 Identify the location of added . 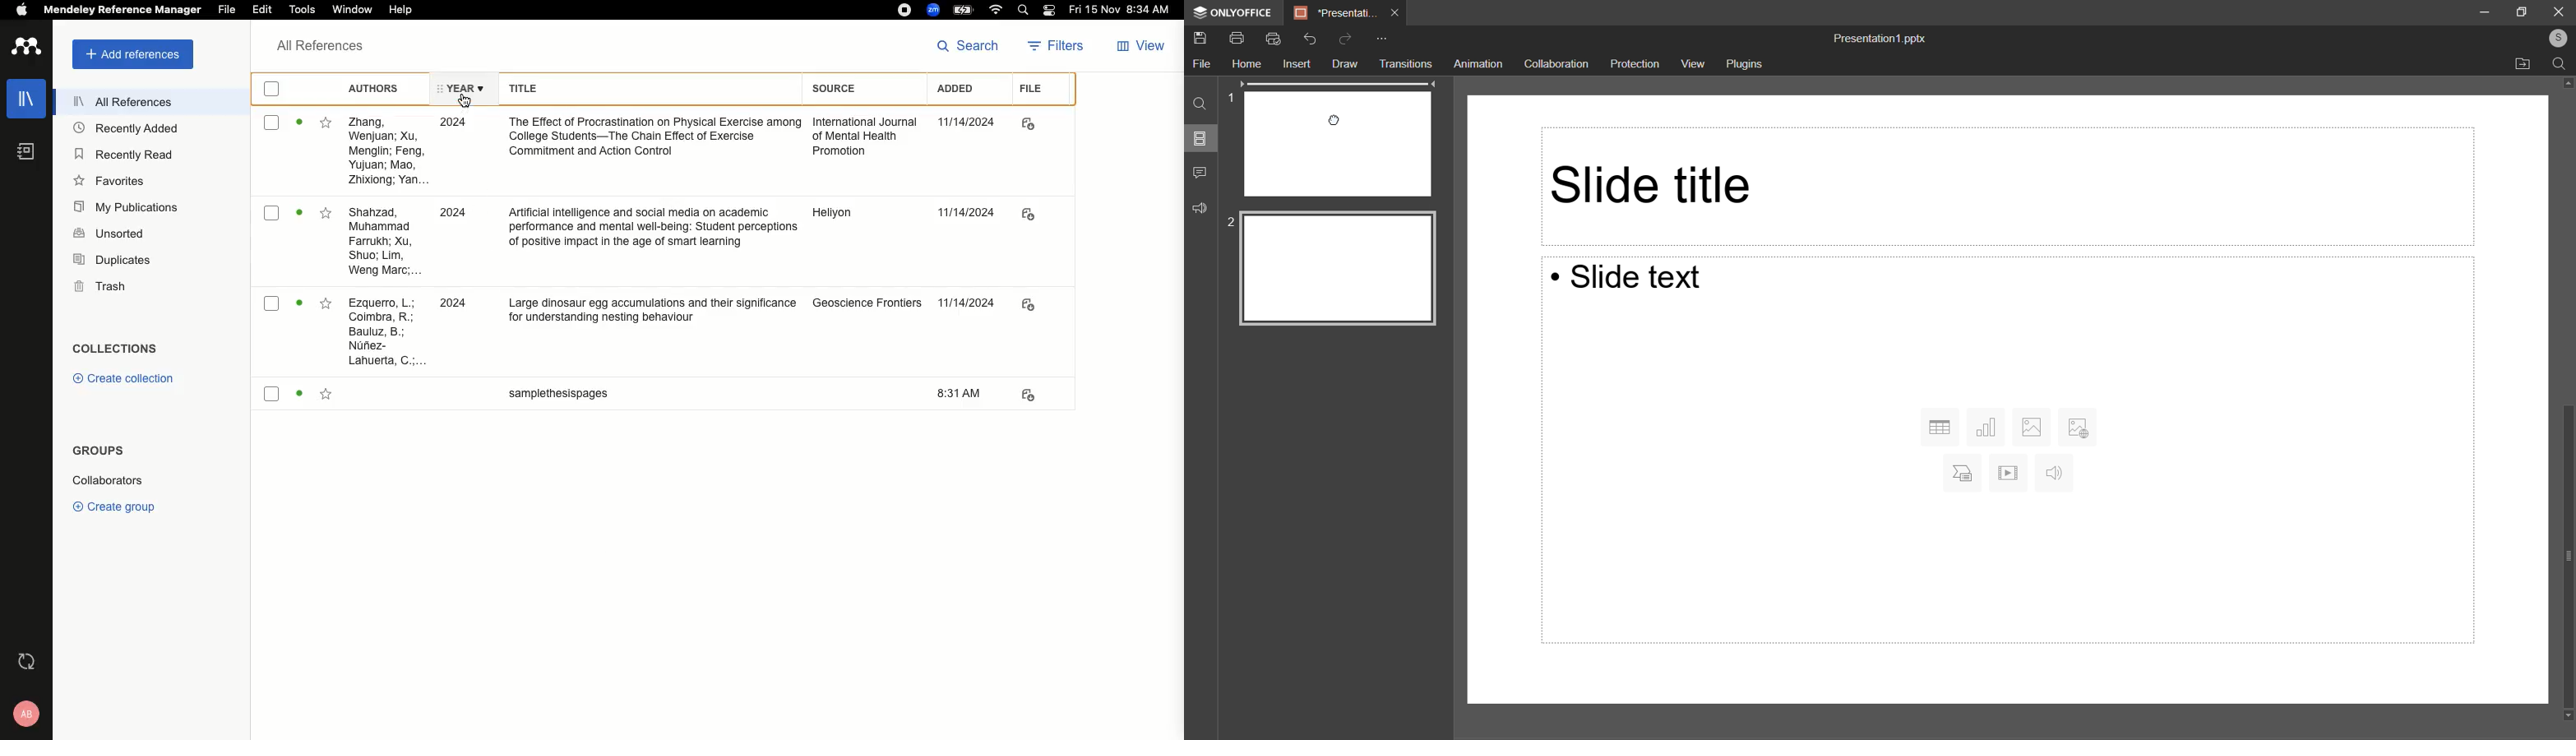
(965, 123).